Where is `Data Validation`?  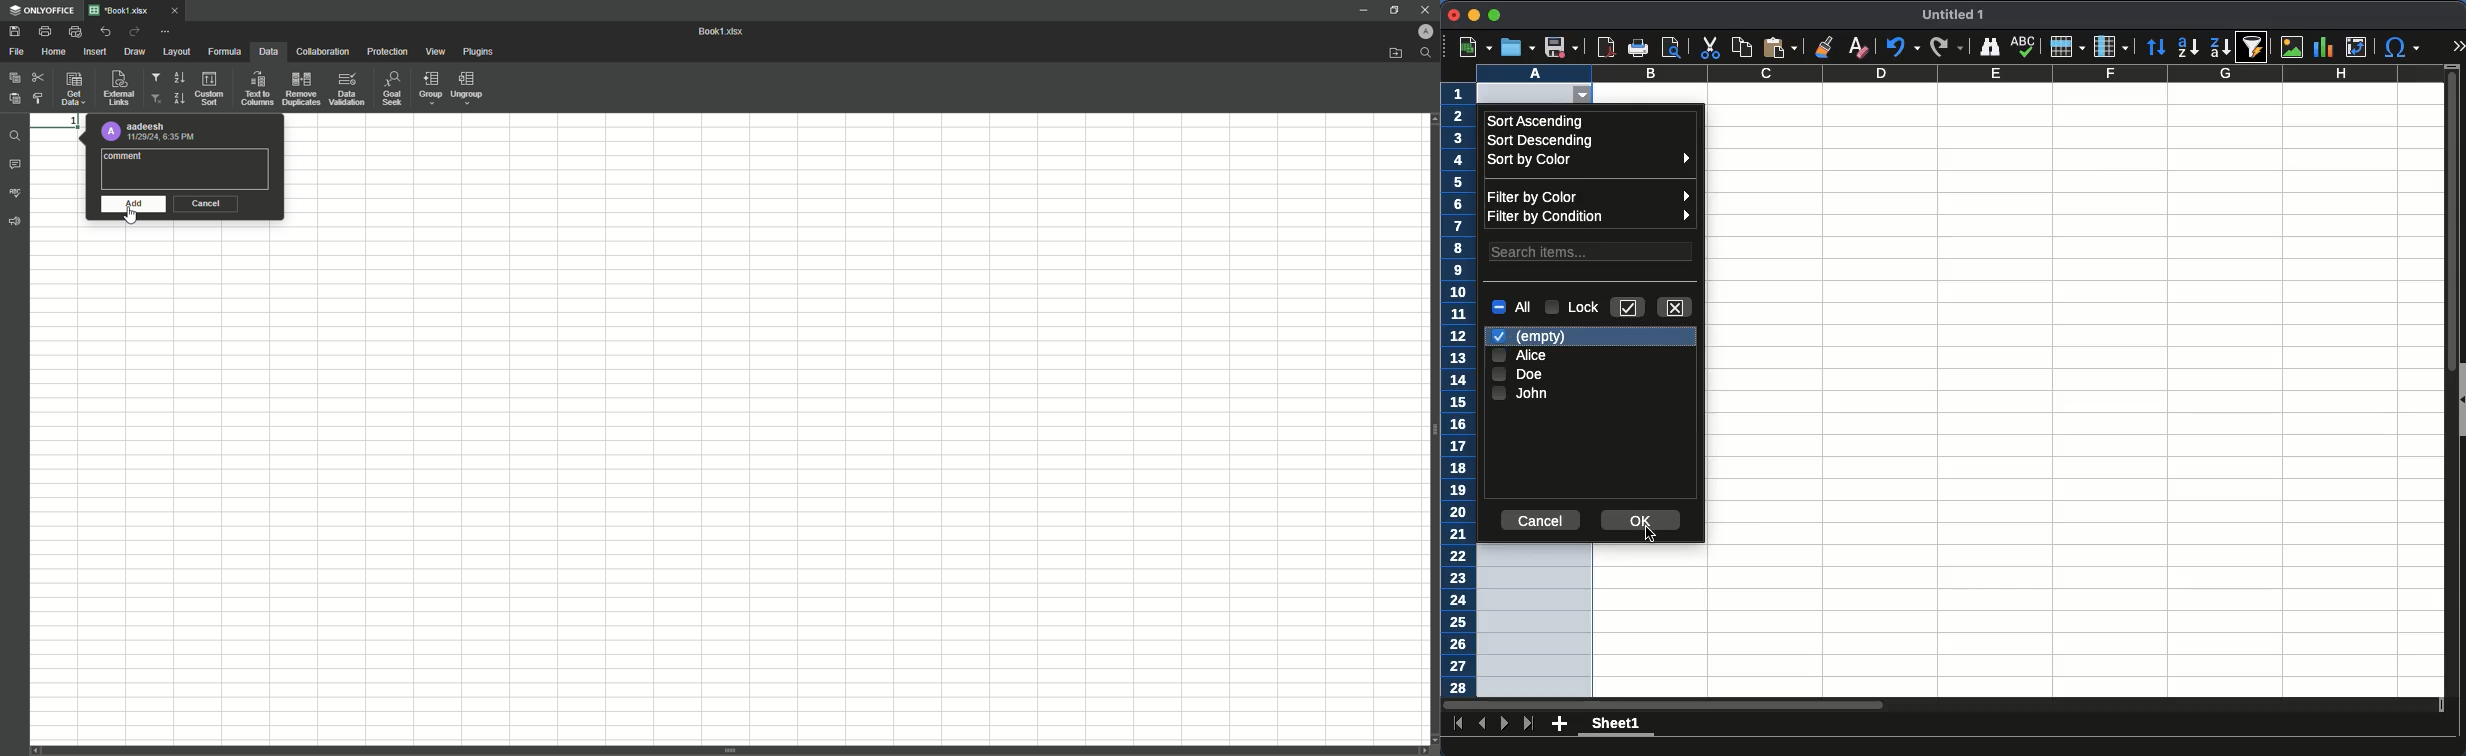
Data Validation is located at coordinates (347, 89).